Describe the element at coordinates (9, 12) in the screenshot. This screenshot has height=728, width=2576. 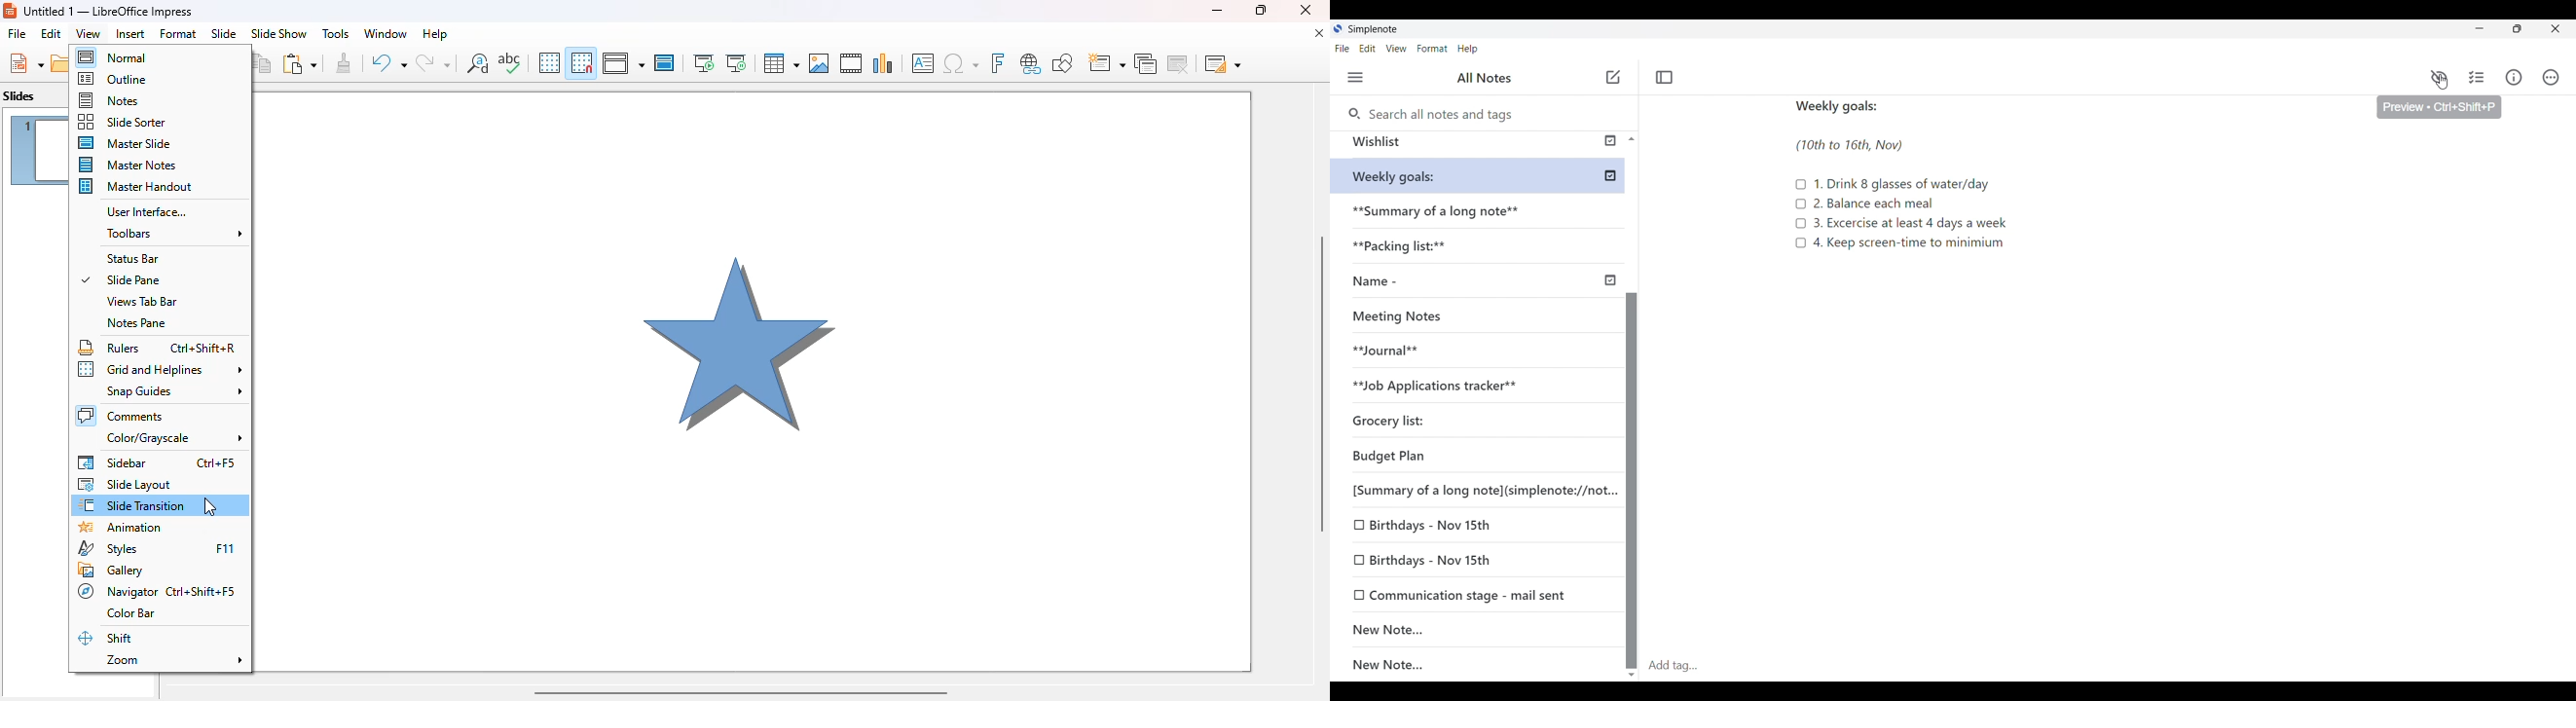
I see `LibreOffice logo` at that location.